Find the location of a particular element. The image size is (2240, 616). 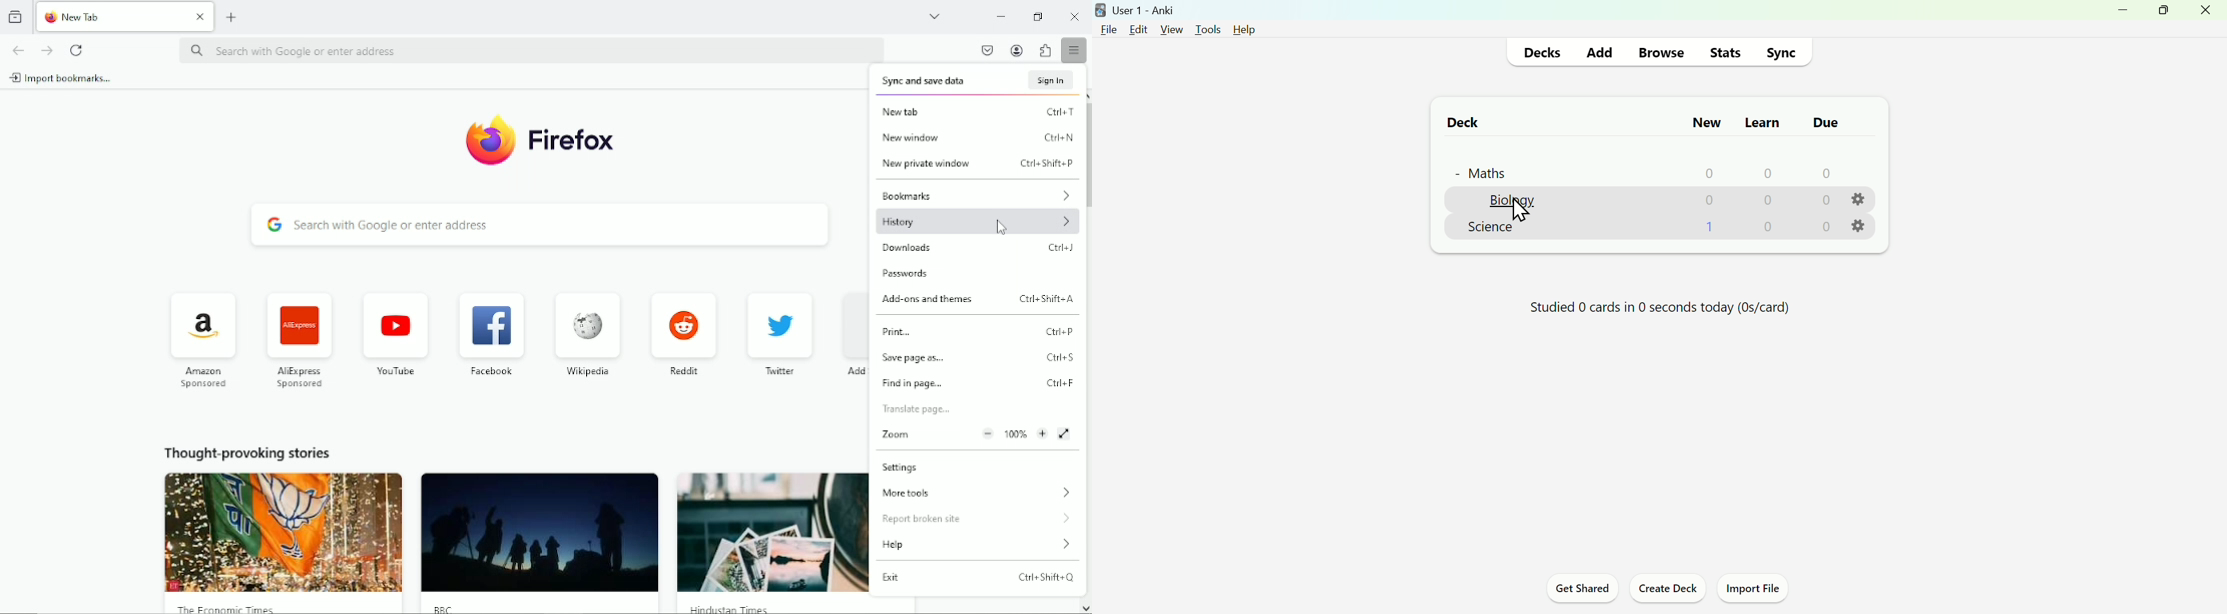

New tab is located at coordinates (235, 17).